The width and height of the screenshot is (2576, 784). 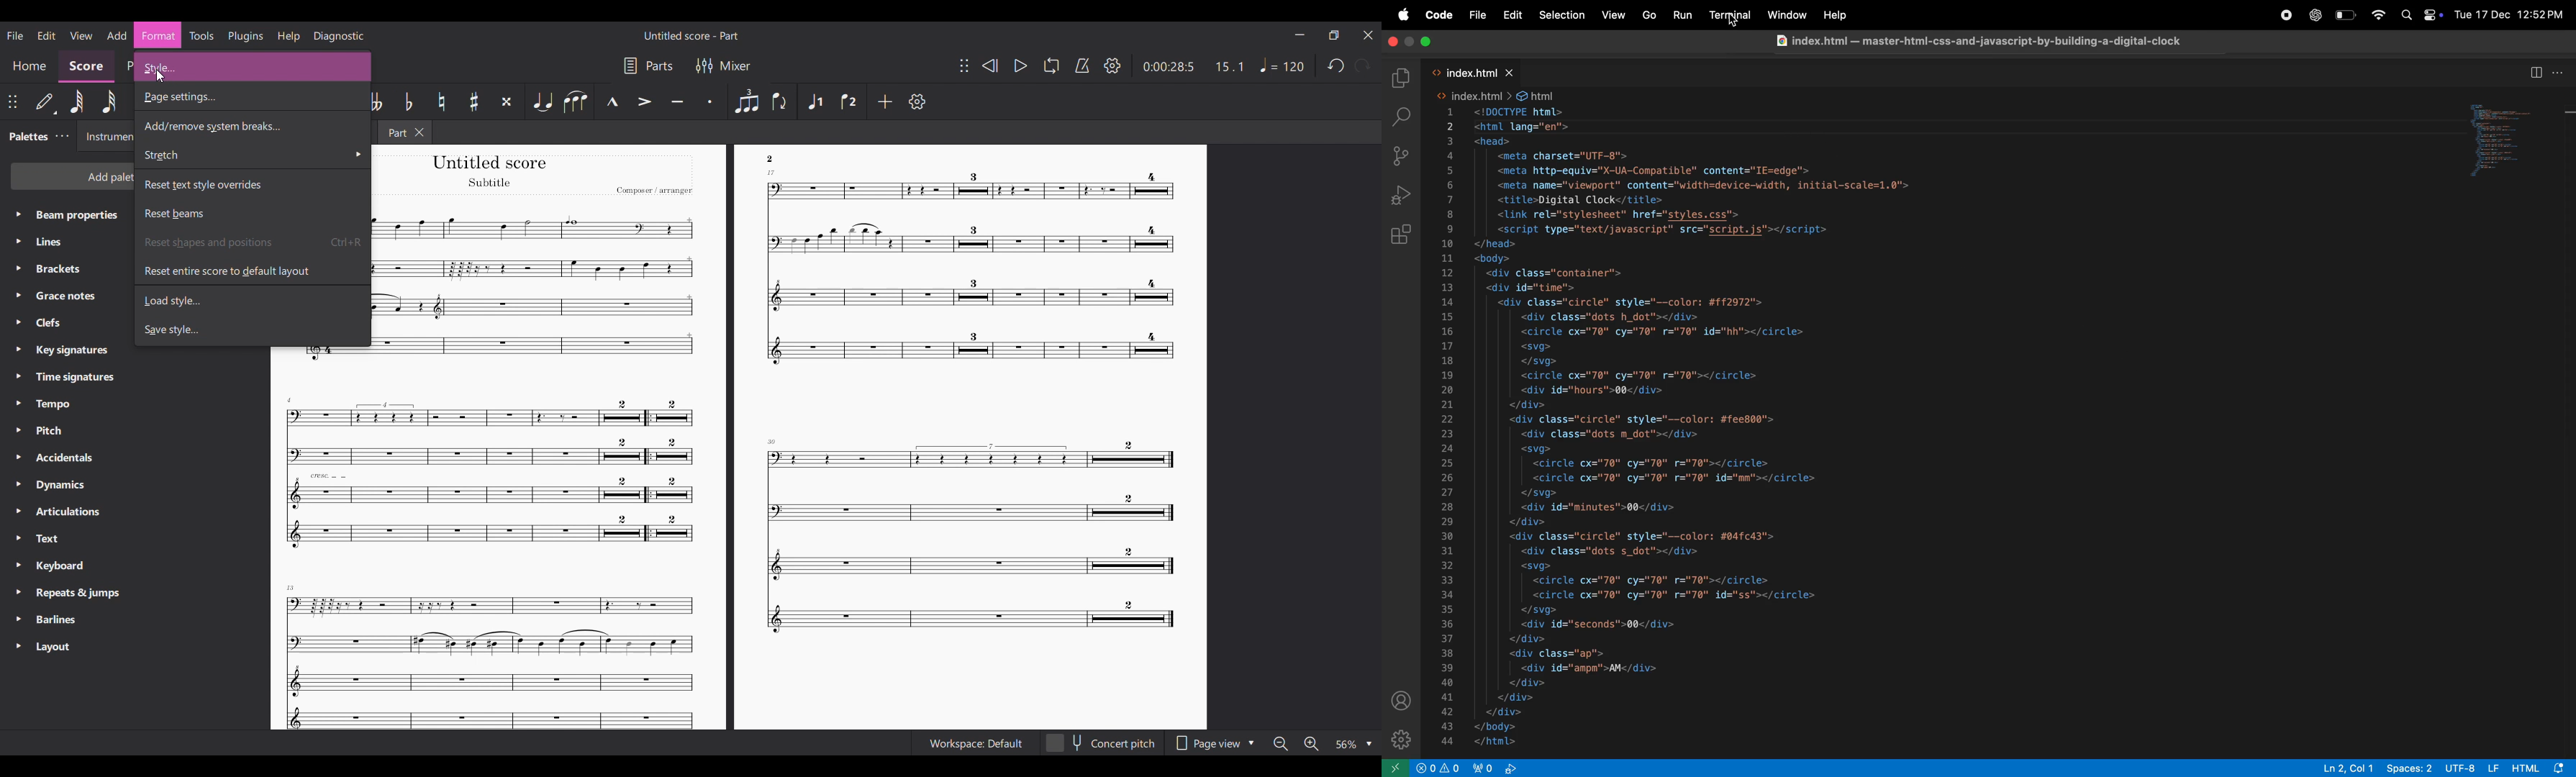 I want to click on Time signatures, so click(x=68, y=378).